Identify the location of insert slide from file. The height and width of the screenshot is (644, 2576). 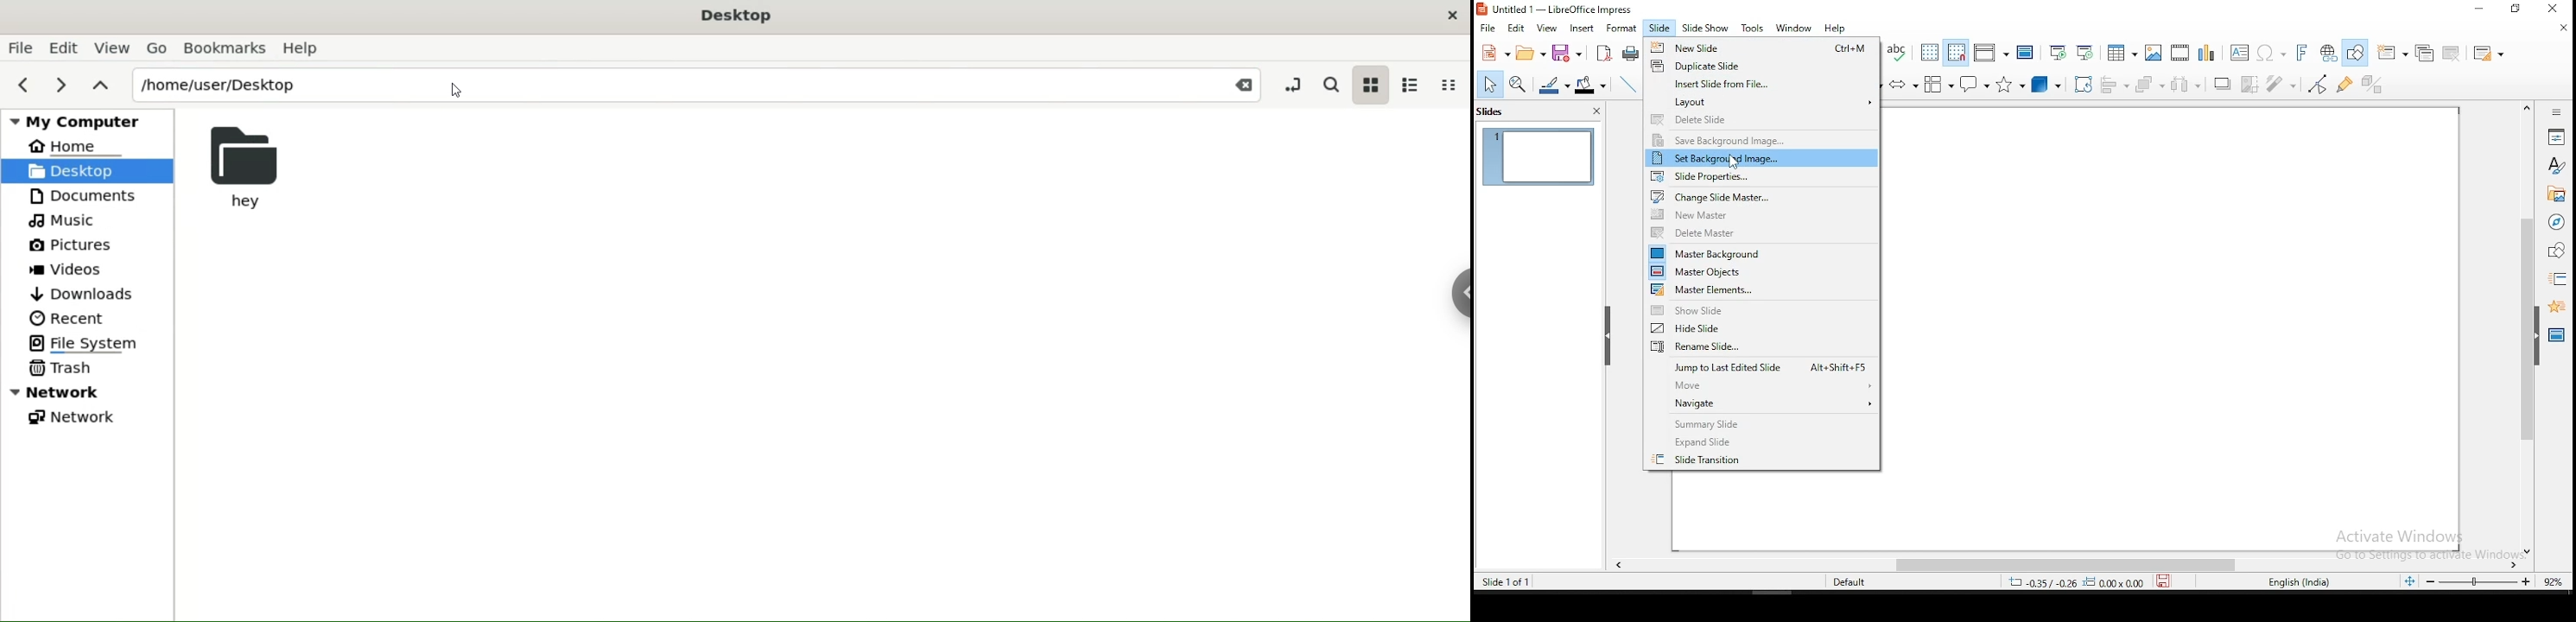
(1760, 85).